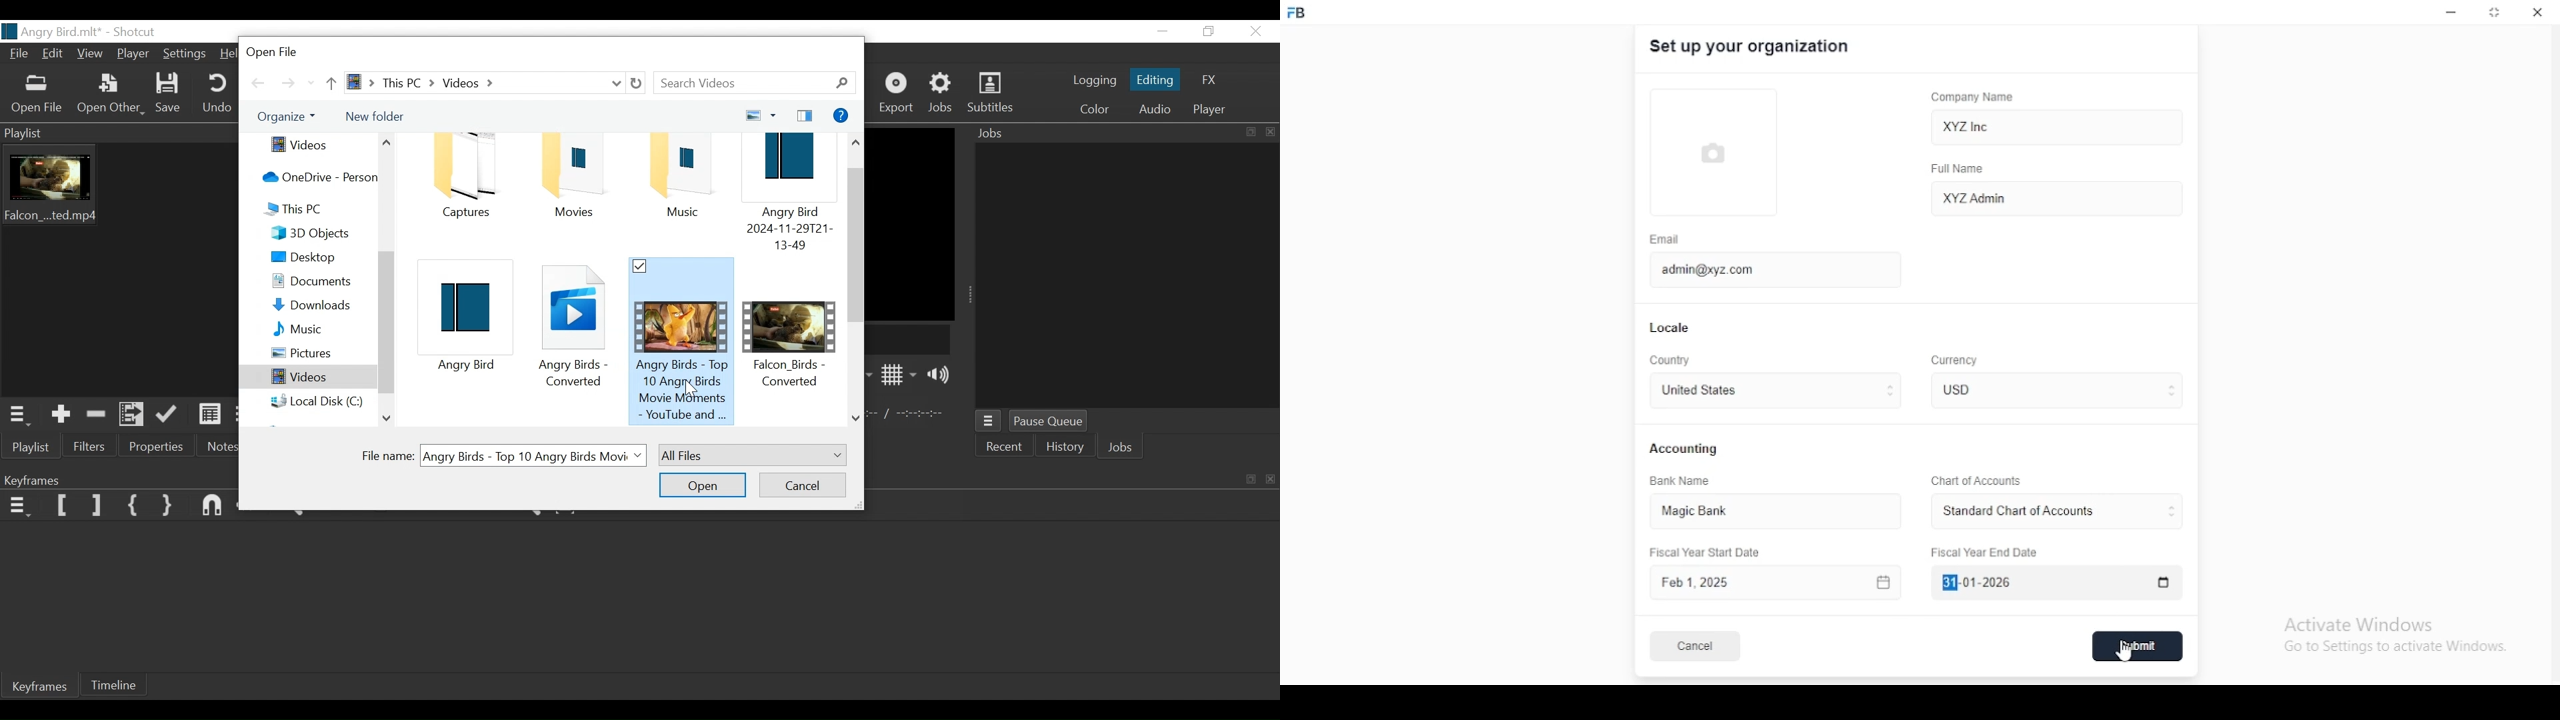 The height and width of the screenshot is (728, 2576). I want to click on Cancel, so click(802, 487).